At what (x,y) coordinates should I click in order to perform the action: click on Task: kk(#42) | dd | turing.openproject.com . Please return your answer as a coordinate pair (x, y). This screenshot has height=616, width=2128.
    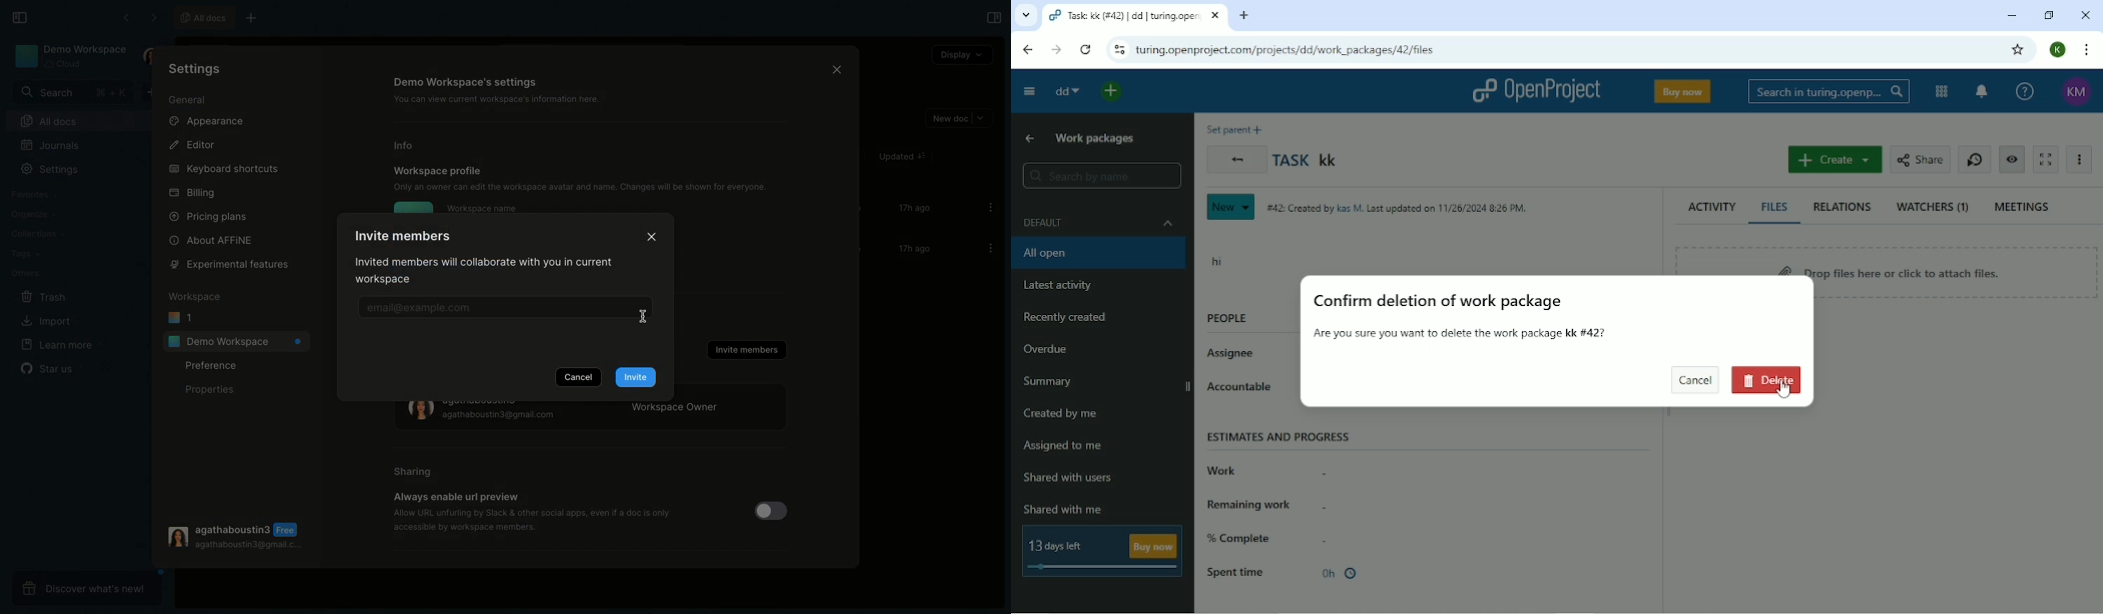
    Looking at the image, I should click on (1135, 15).